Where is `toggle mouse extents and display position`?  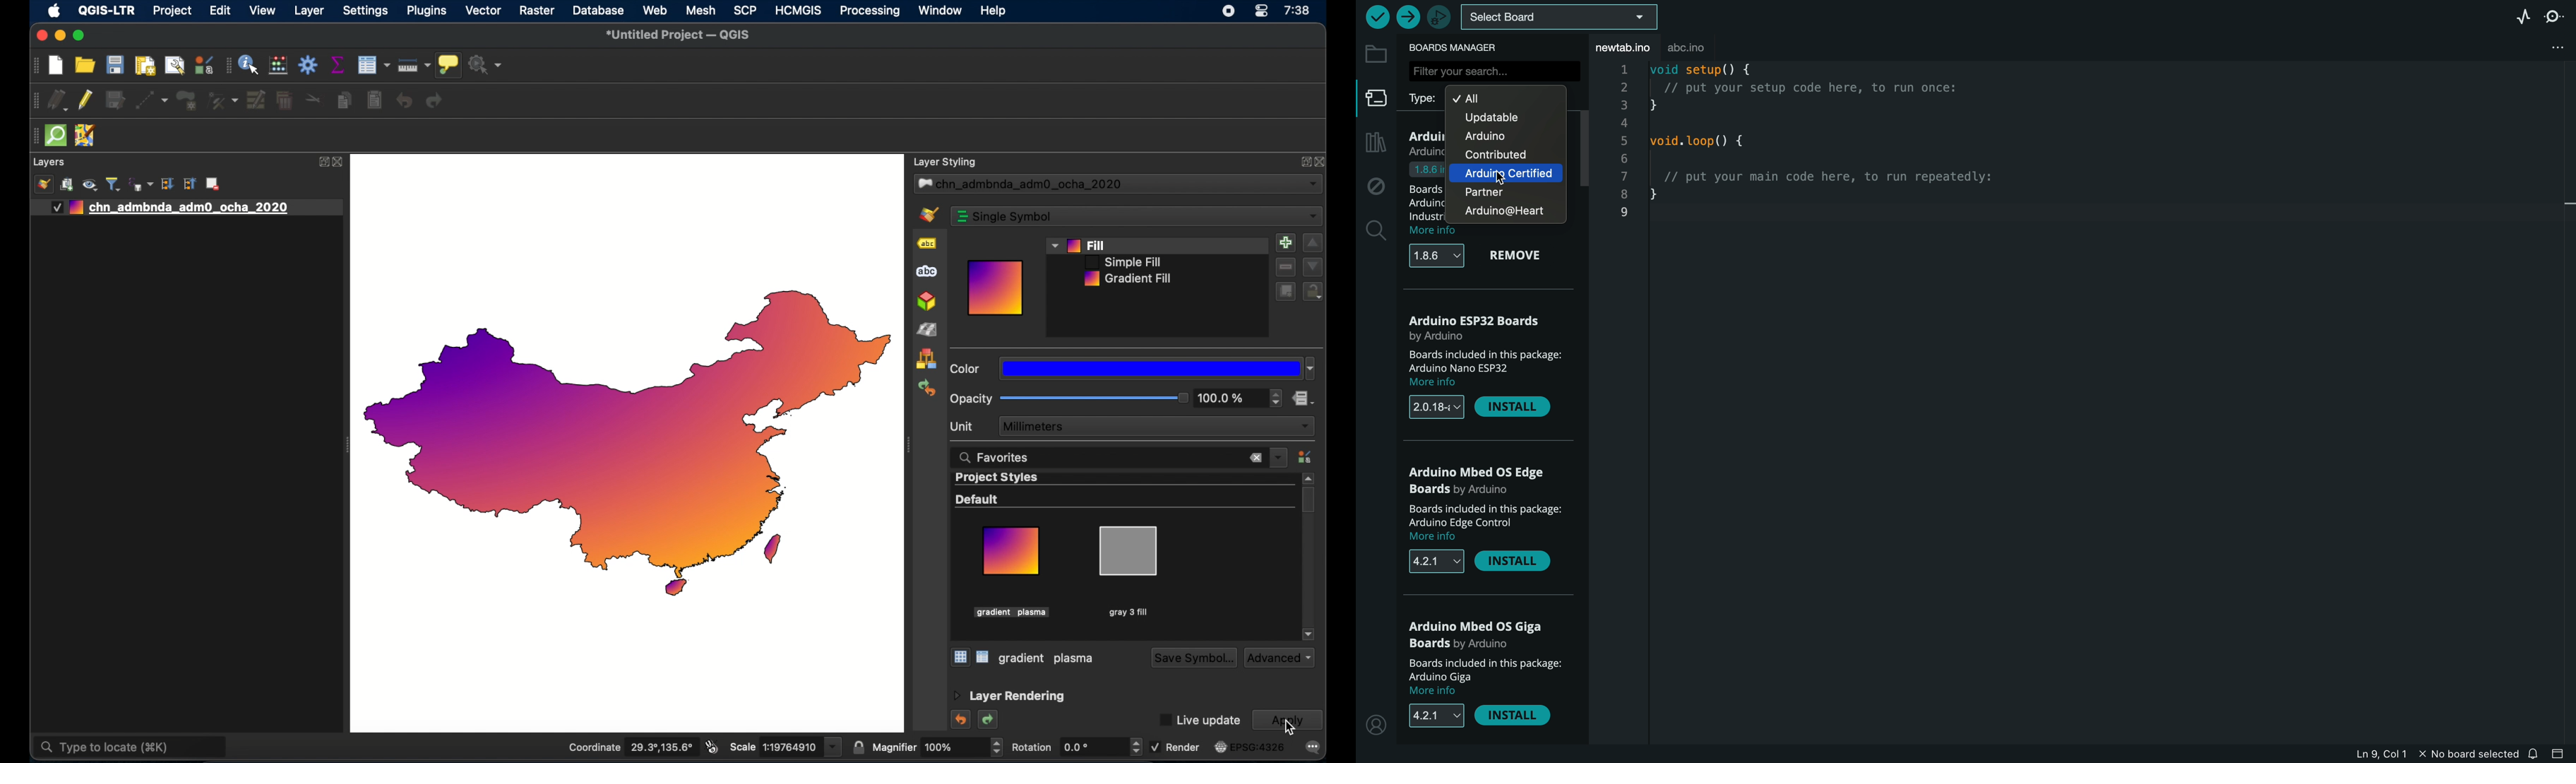 toggle mouse extents and display position is located at coordinates (712, 746).